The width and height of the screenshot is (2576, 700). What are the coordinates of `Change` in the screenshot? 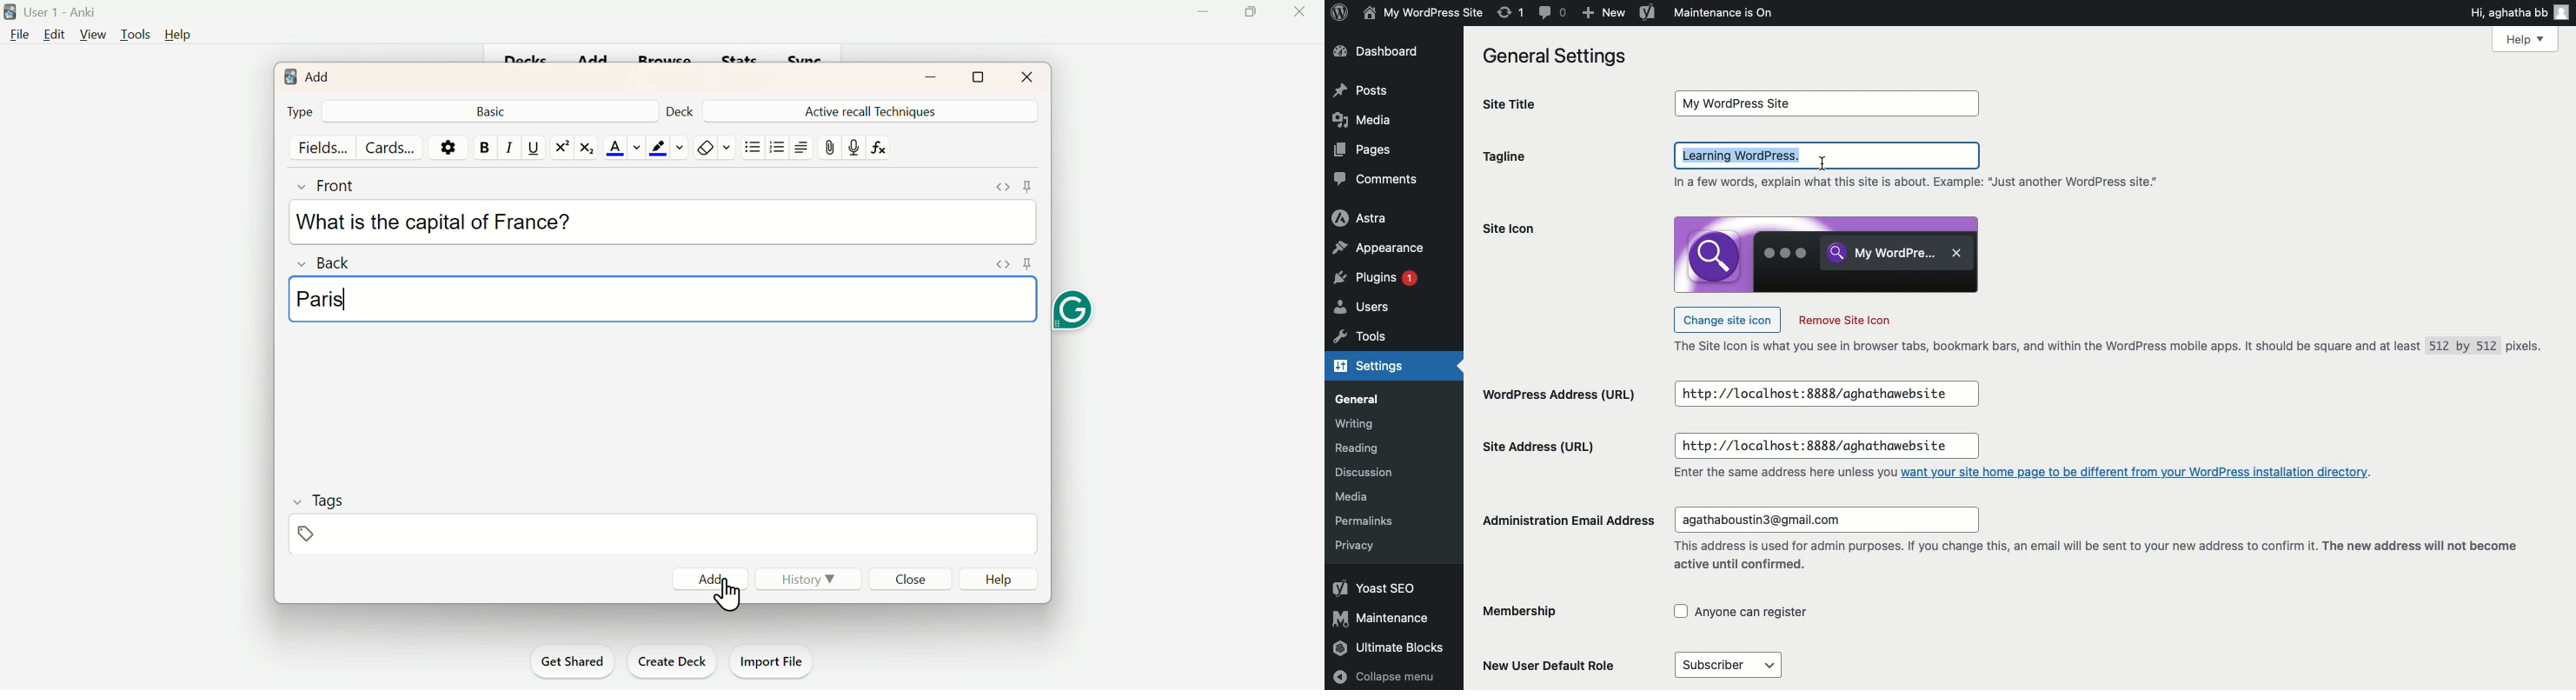 It's located at (1727, 318).